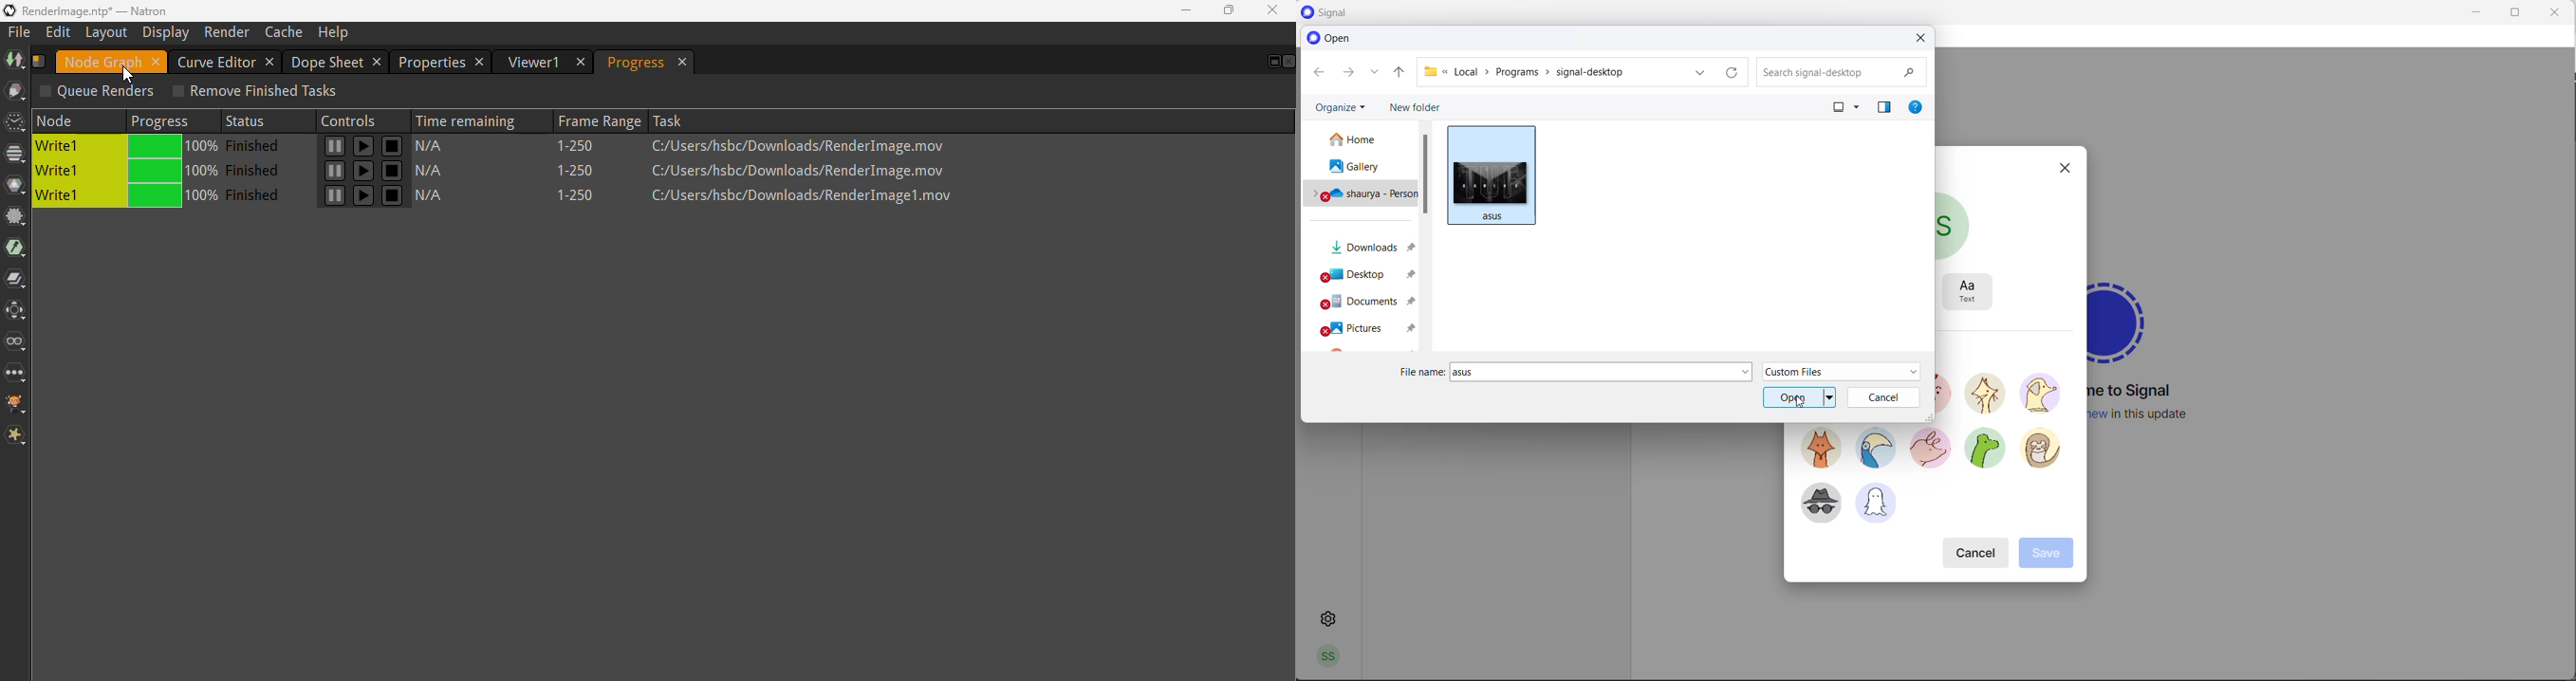 The width and height of the screenshot is (2576, 700). What do you see at coordinates (1985, 452) in the screenshot?
I see `avatar` at bounding box center [1985, 452].